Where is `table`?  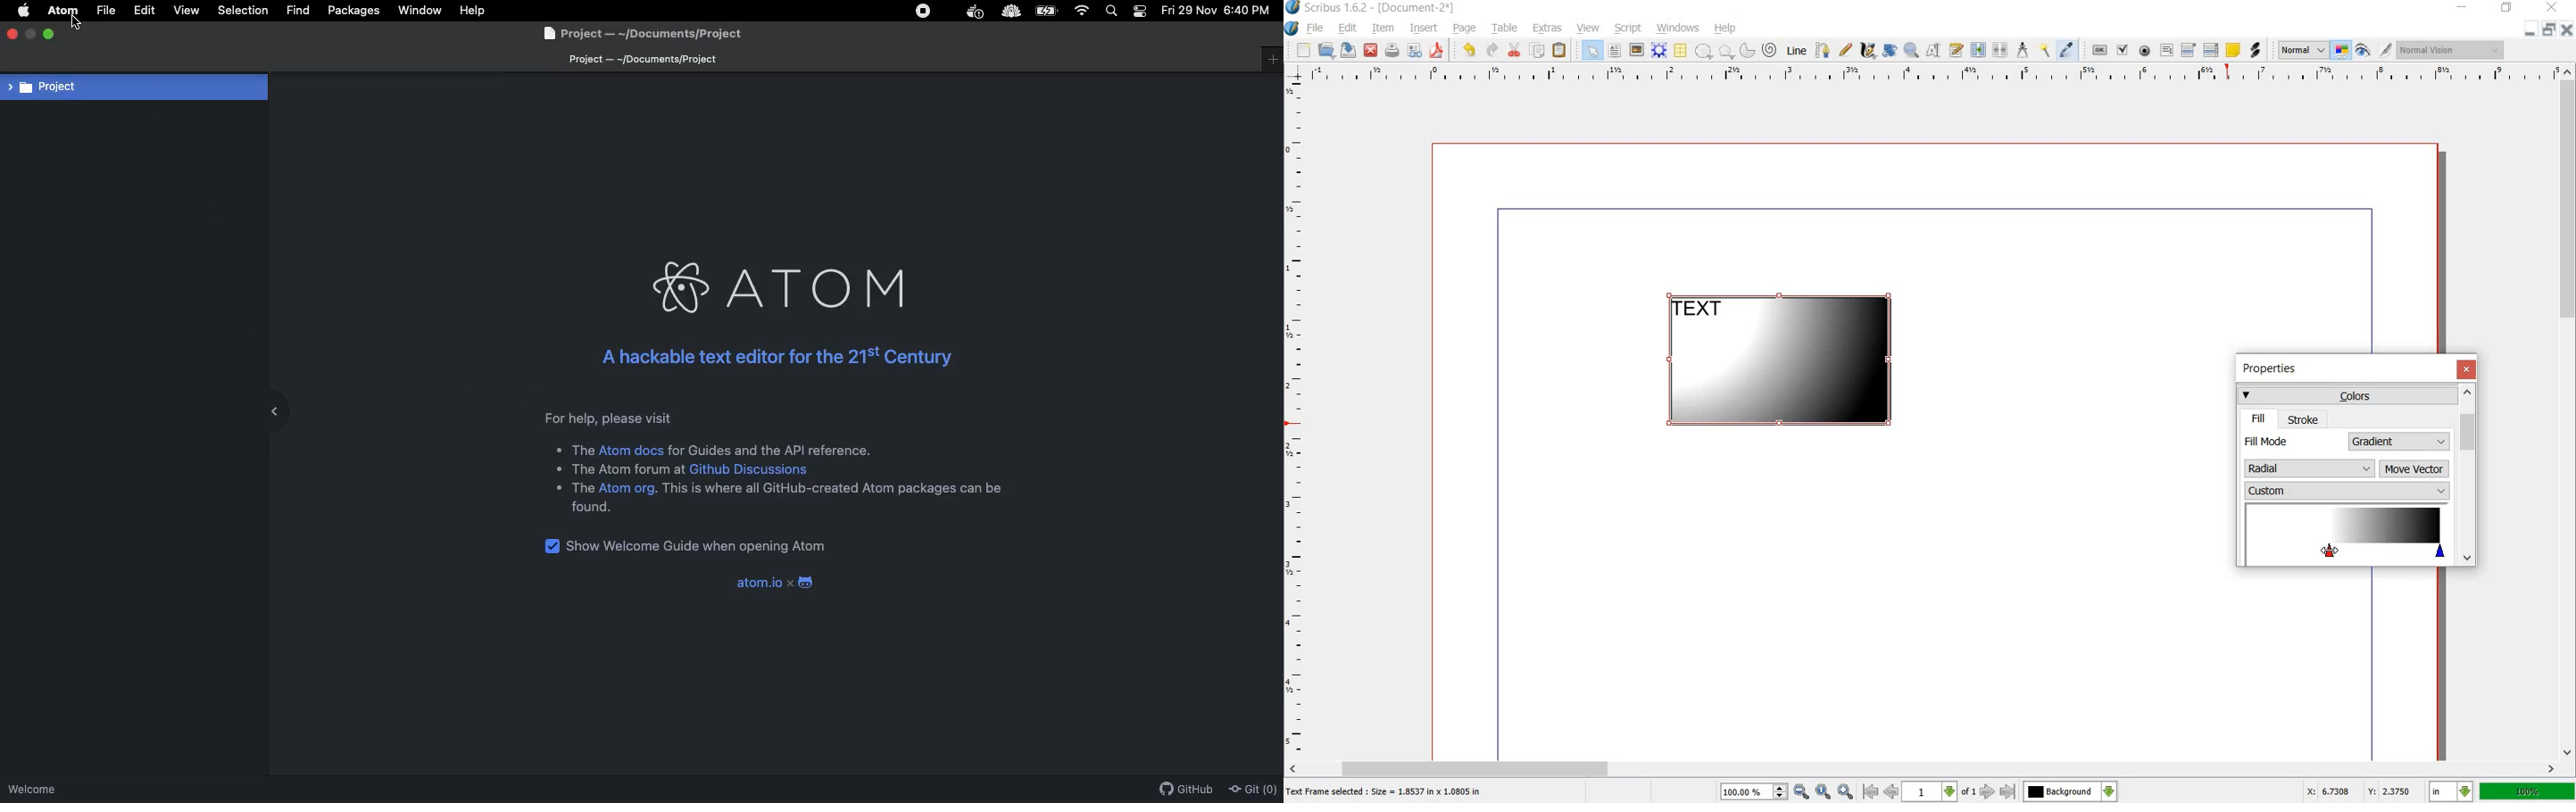
table is located at coordinates (1681, 51).